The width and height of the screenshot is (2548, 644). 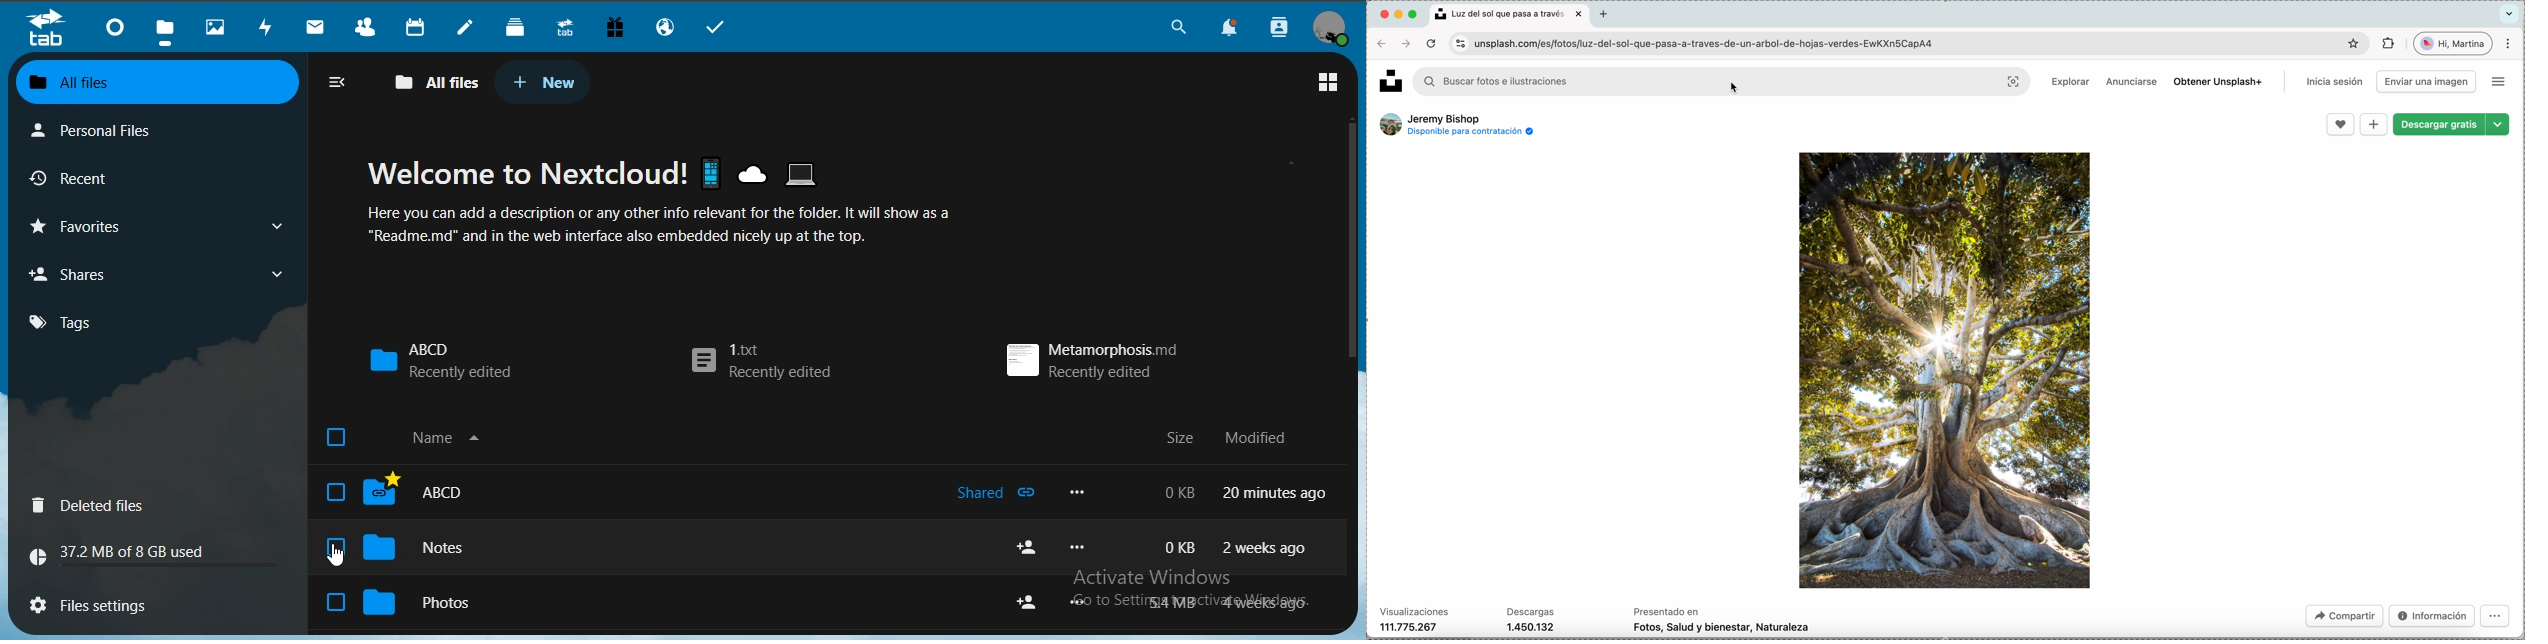 What do you see at coordinates (1075, 491) in the screenshot?
I see `more options` at bounding box center [1075, 491].